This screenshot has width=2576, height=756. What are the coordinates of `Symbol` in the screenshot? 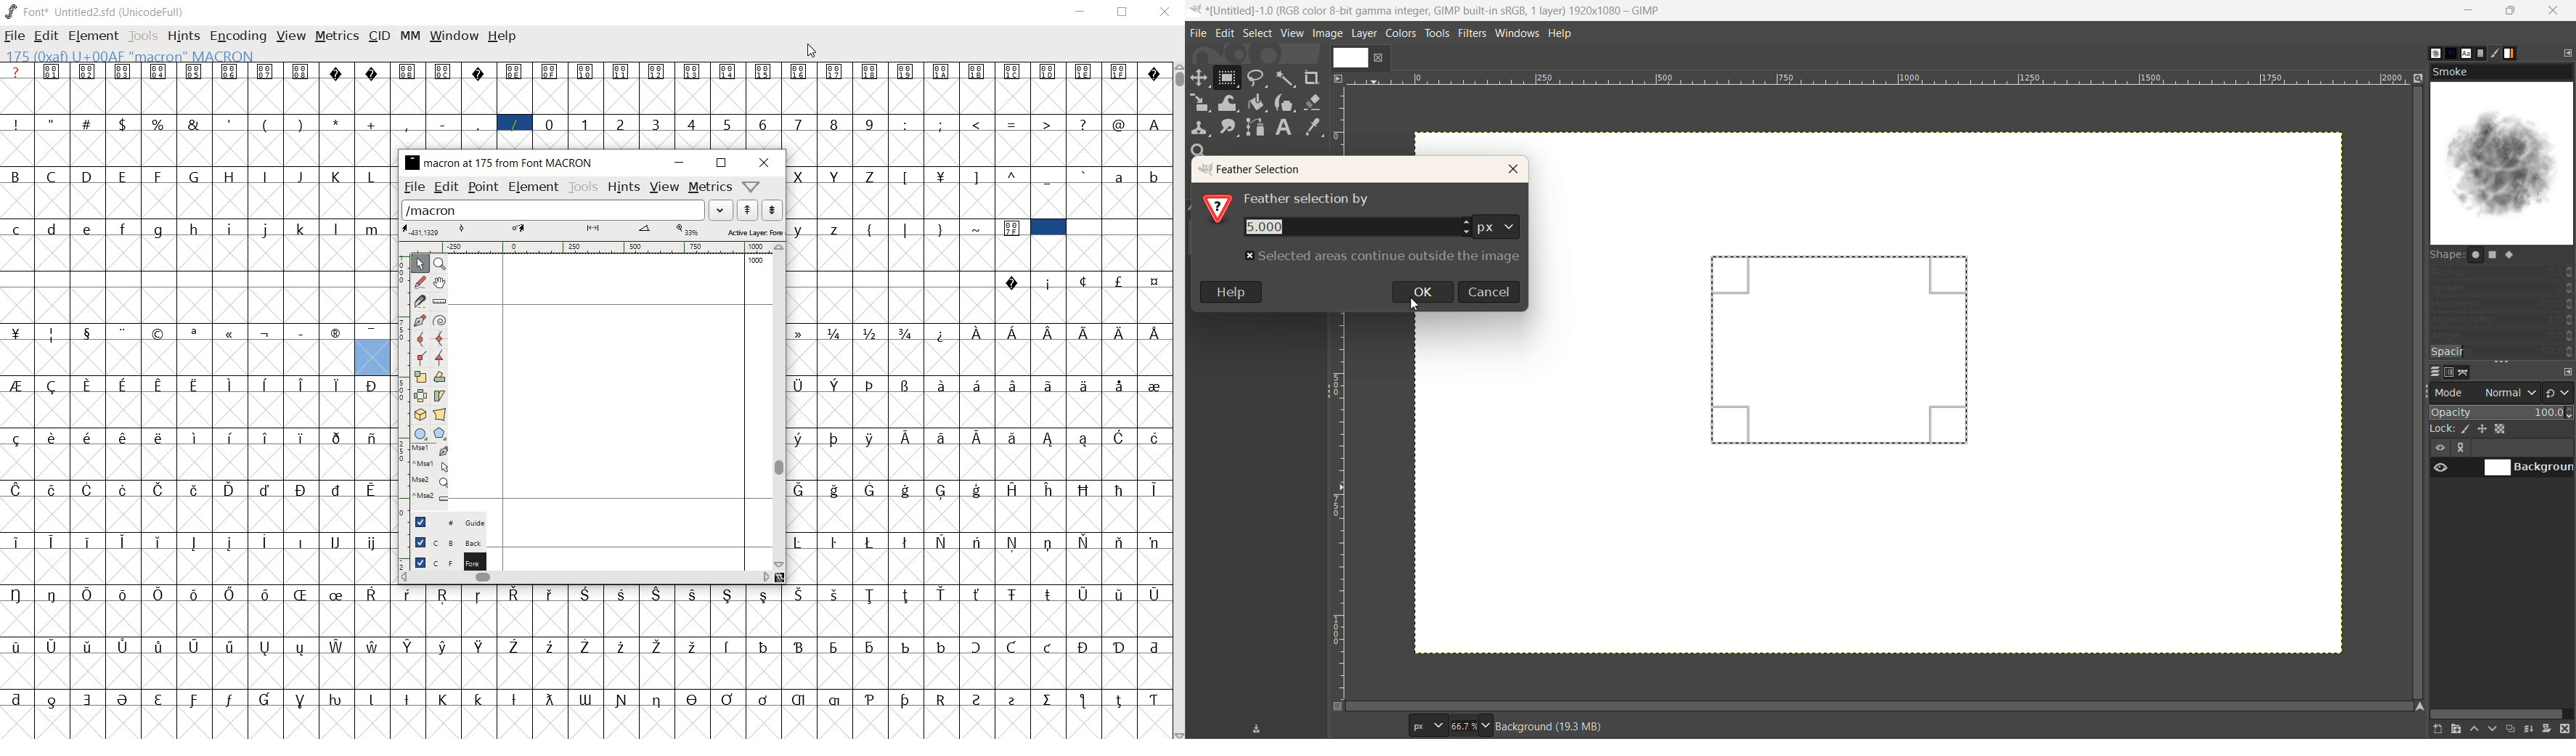 It's located at (301, 489).